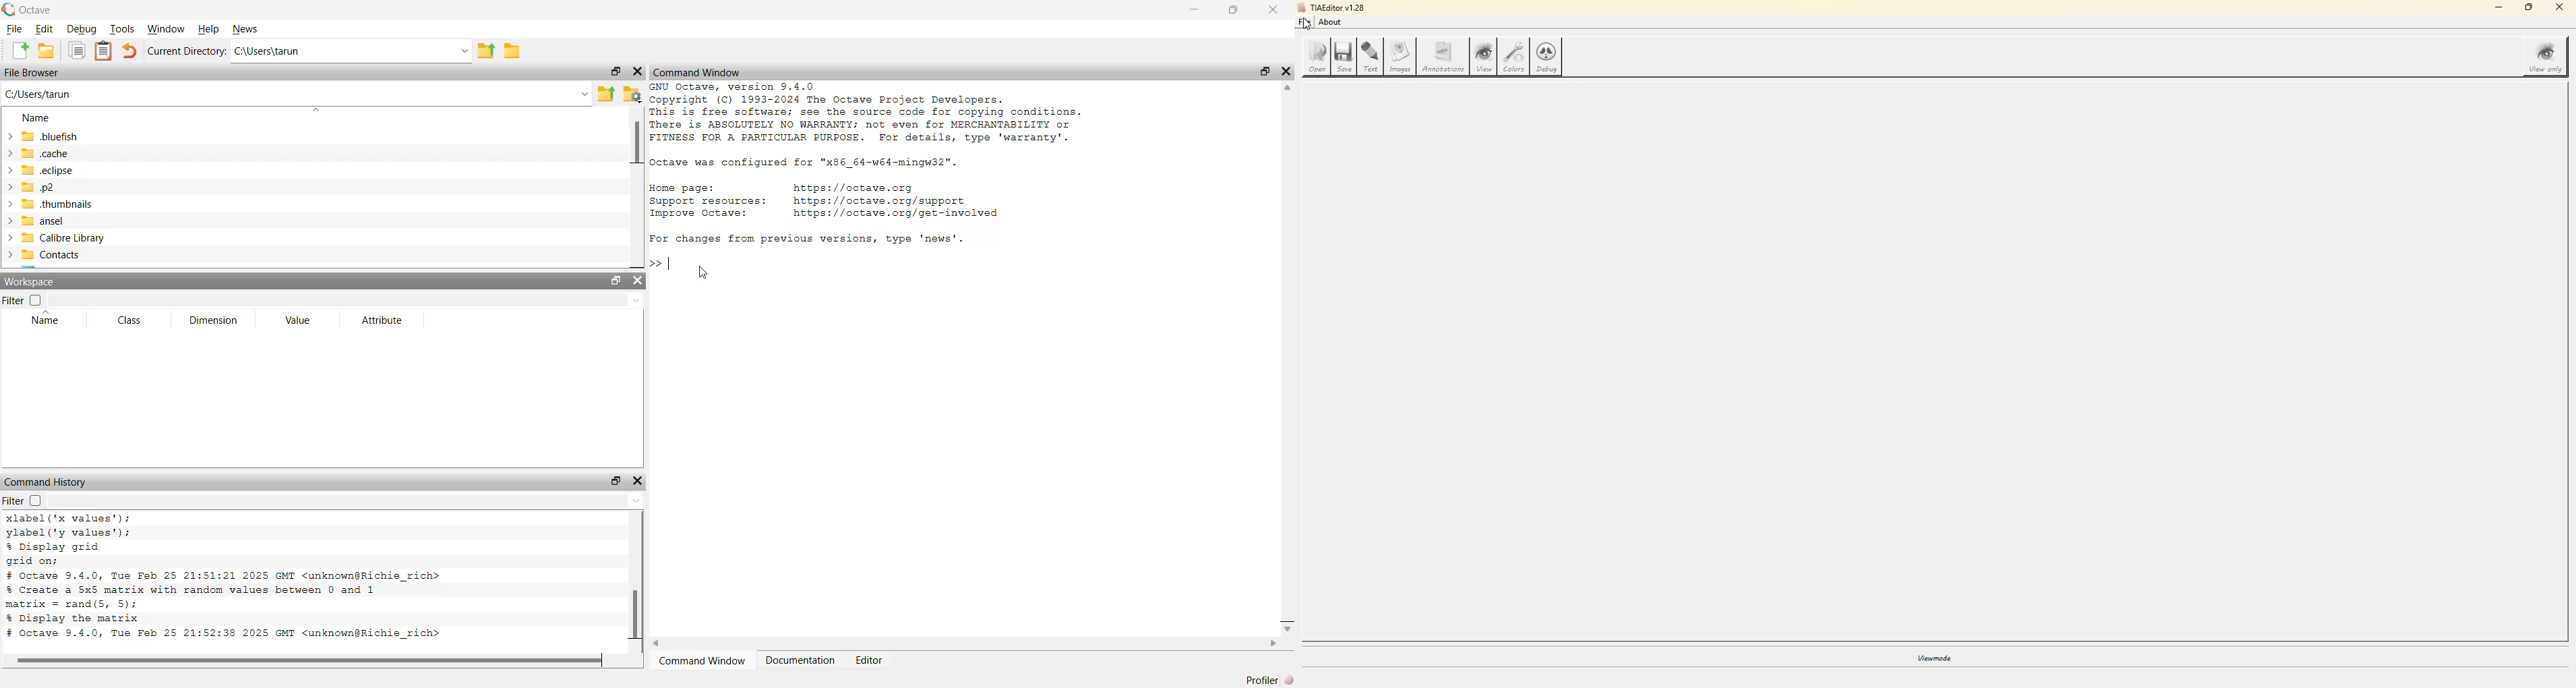  I want to click on Ci\Users\tarun, so click(320, 53).